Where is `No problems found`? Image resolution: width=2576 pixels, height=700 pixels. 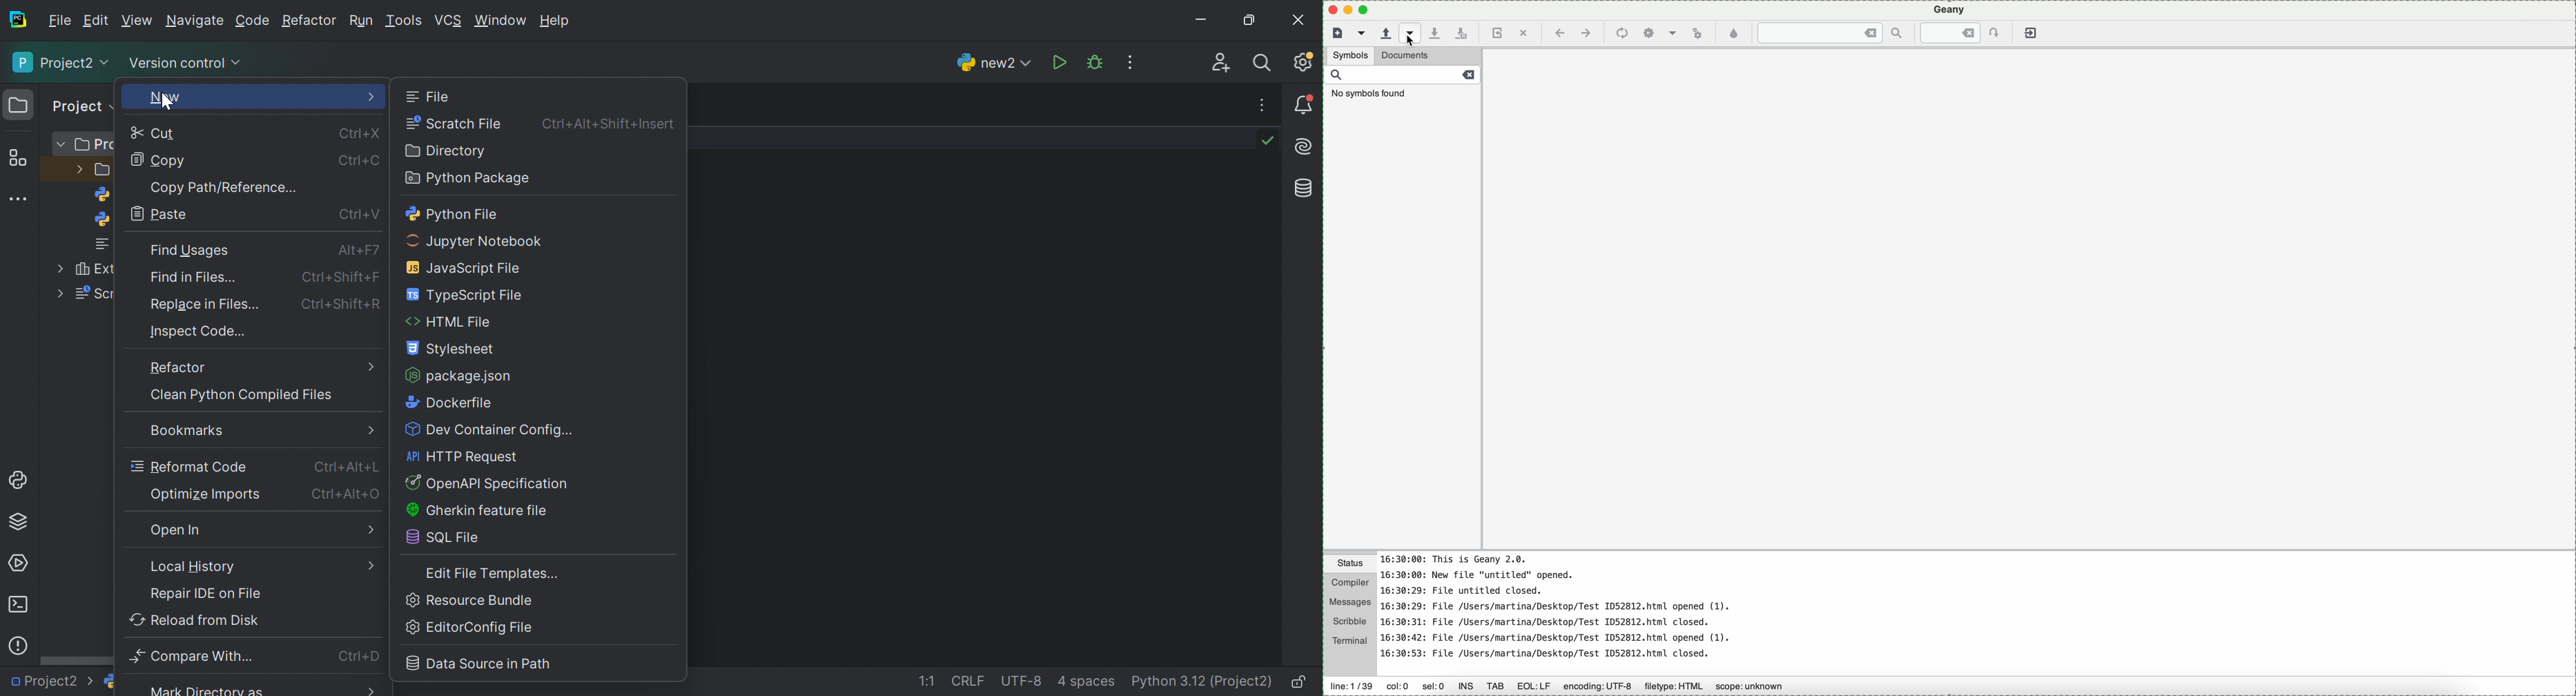
No problems found is located at coordinates (1271, 142).